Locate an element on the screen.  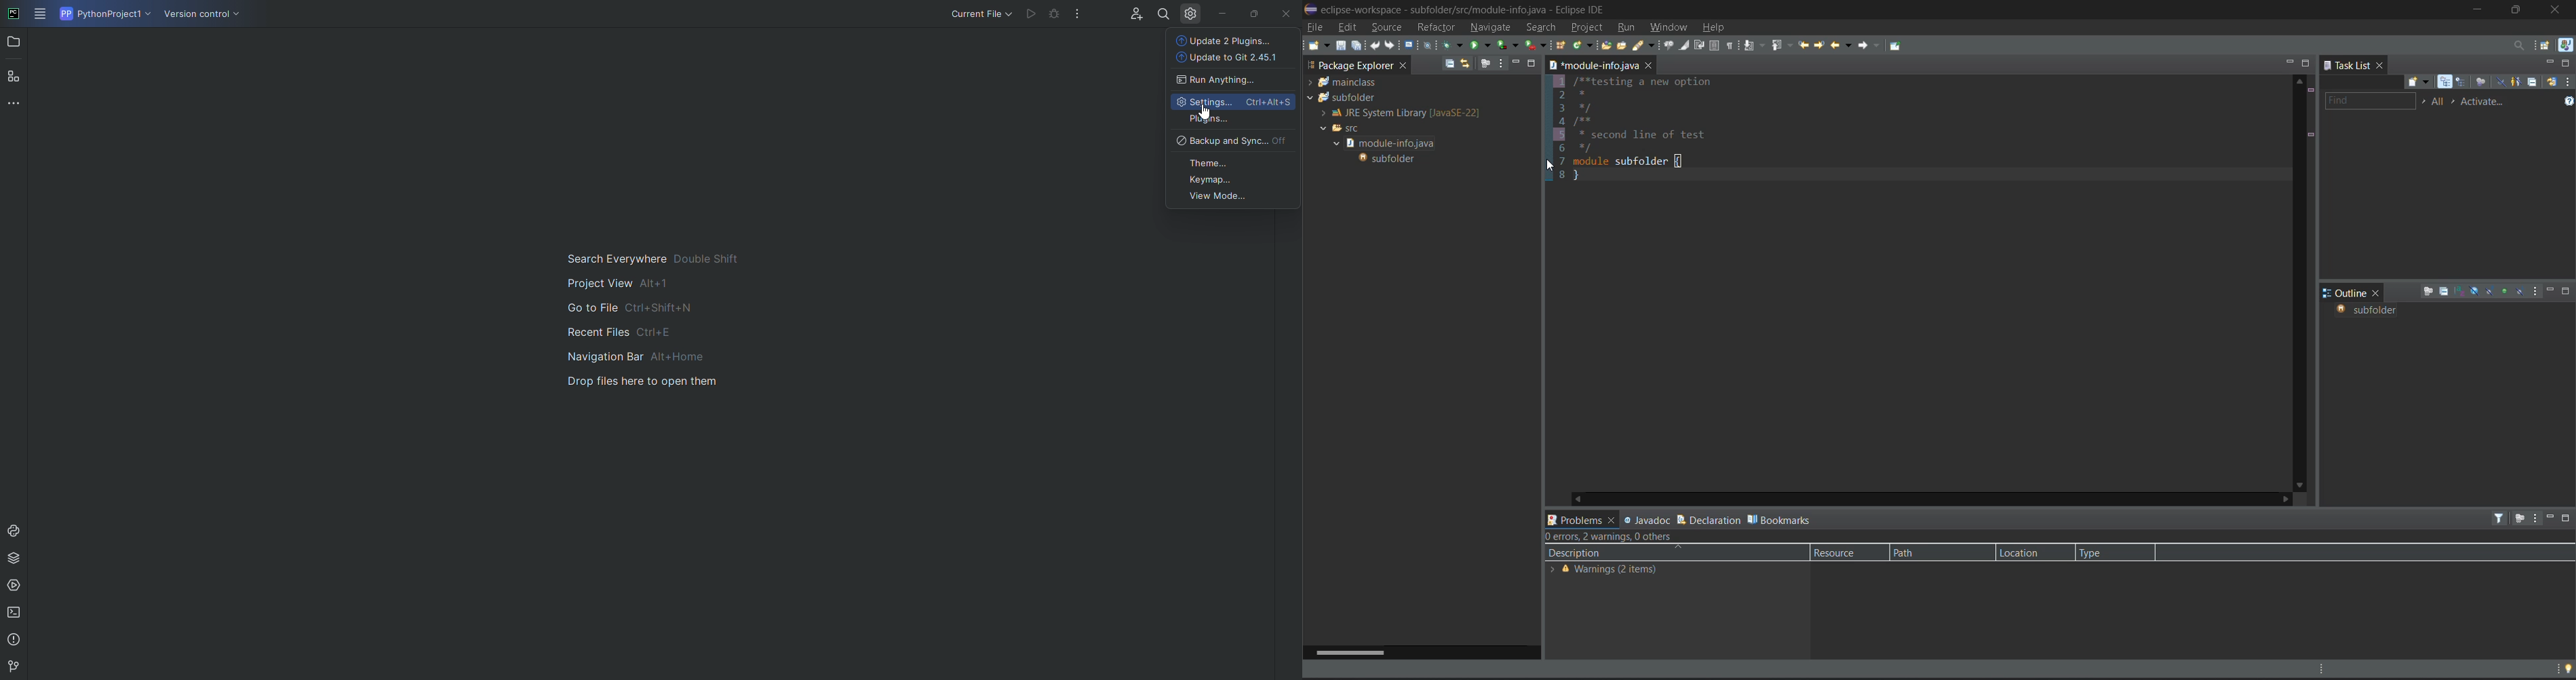
file is located at coordinates (1314, 26).